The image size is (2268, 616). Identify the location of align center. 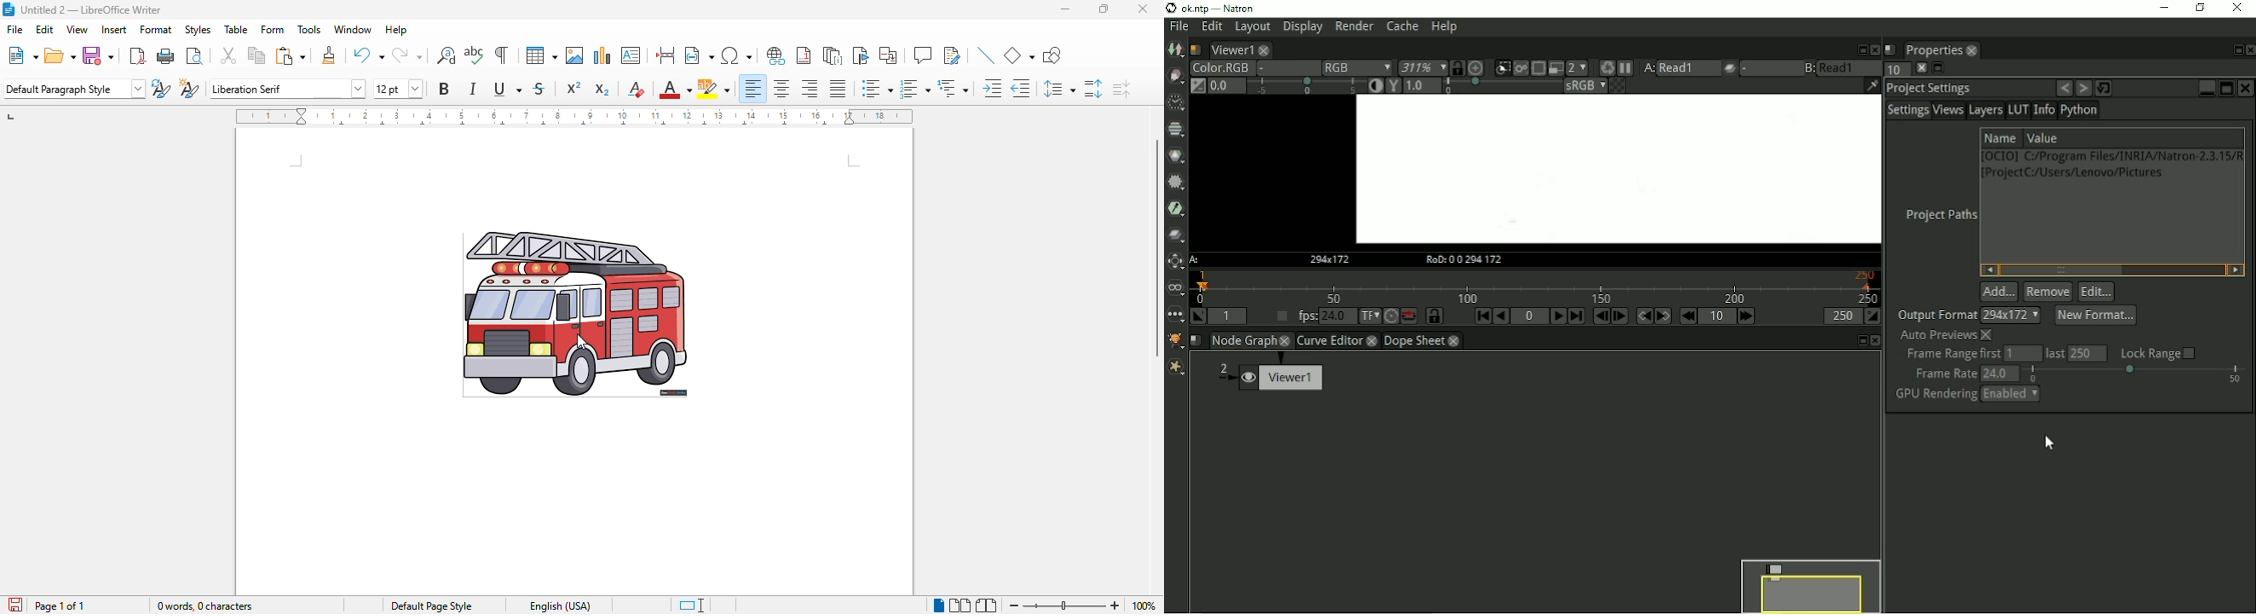
(781, 89).